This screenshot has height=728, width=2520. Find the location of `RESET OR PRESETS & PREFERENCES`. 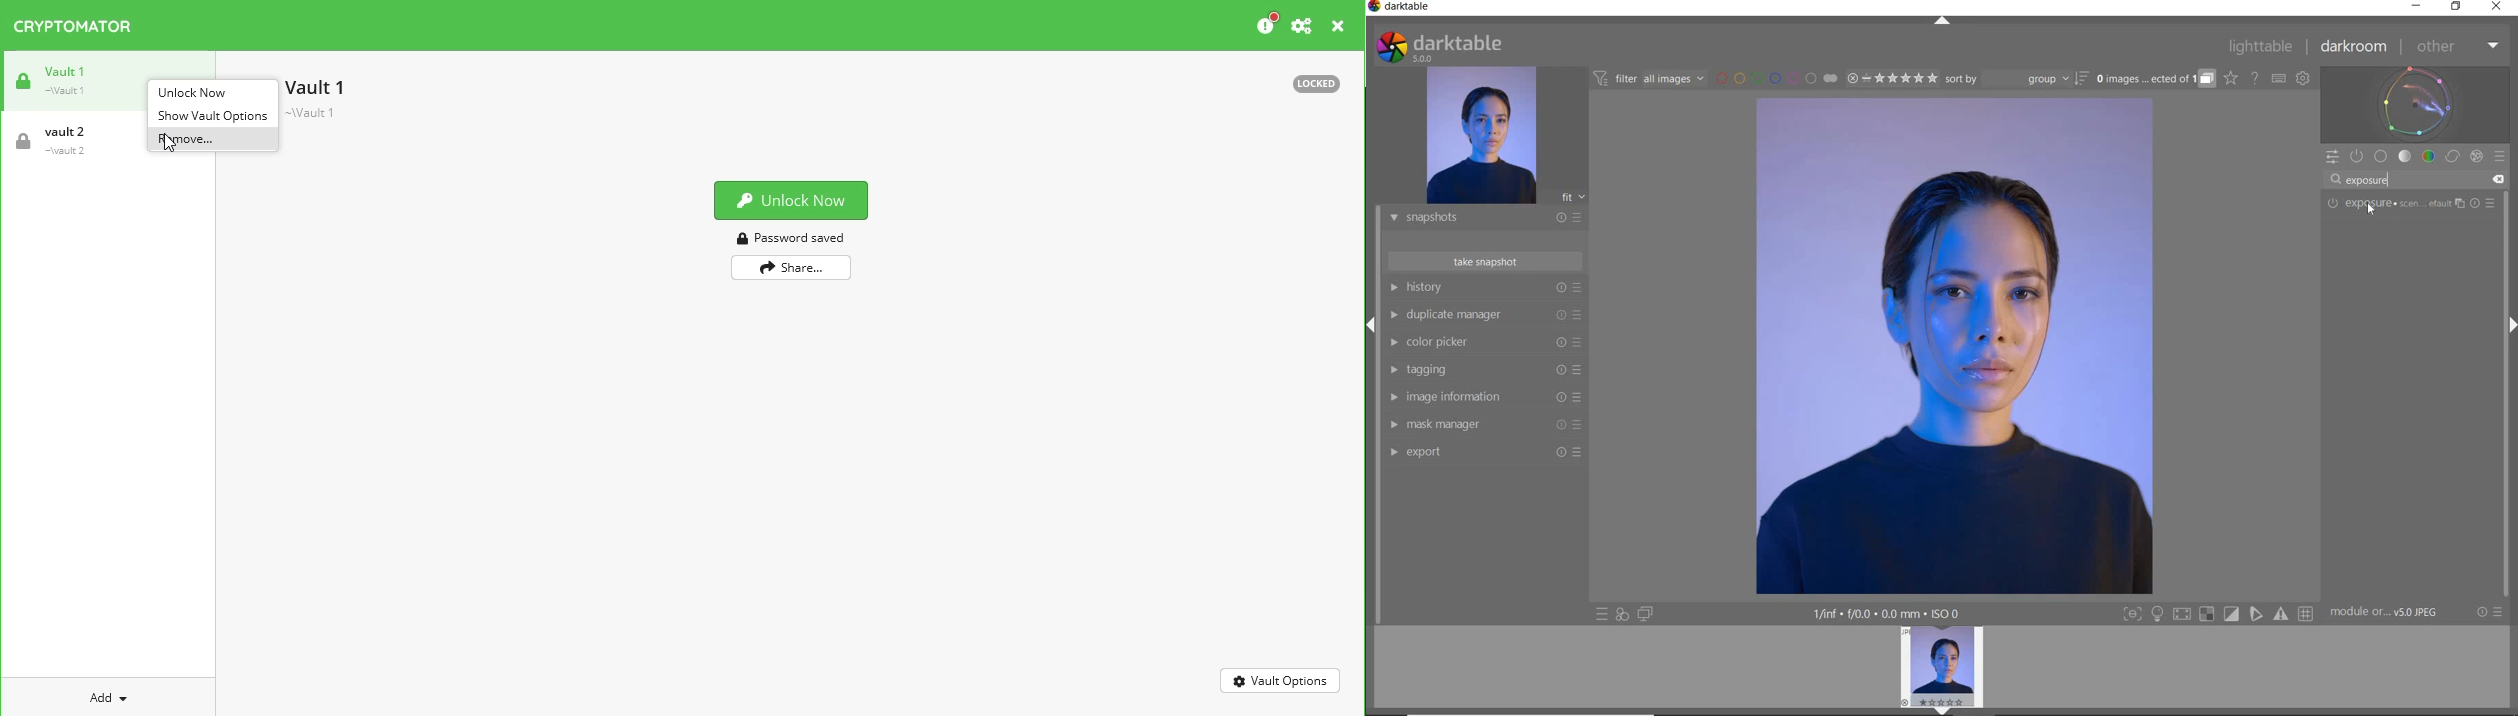

RESET OR PRESETS & PREFERENCES is located at coordinates (2491, 612).